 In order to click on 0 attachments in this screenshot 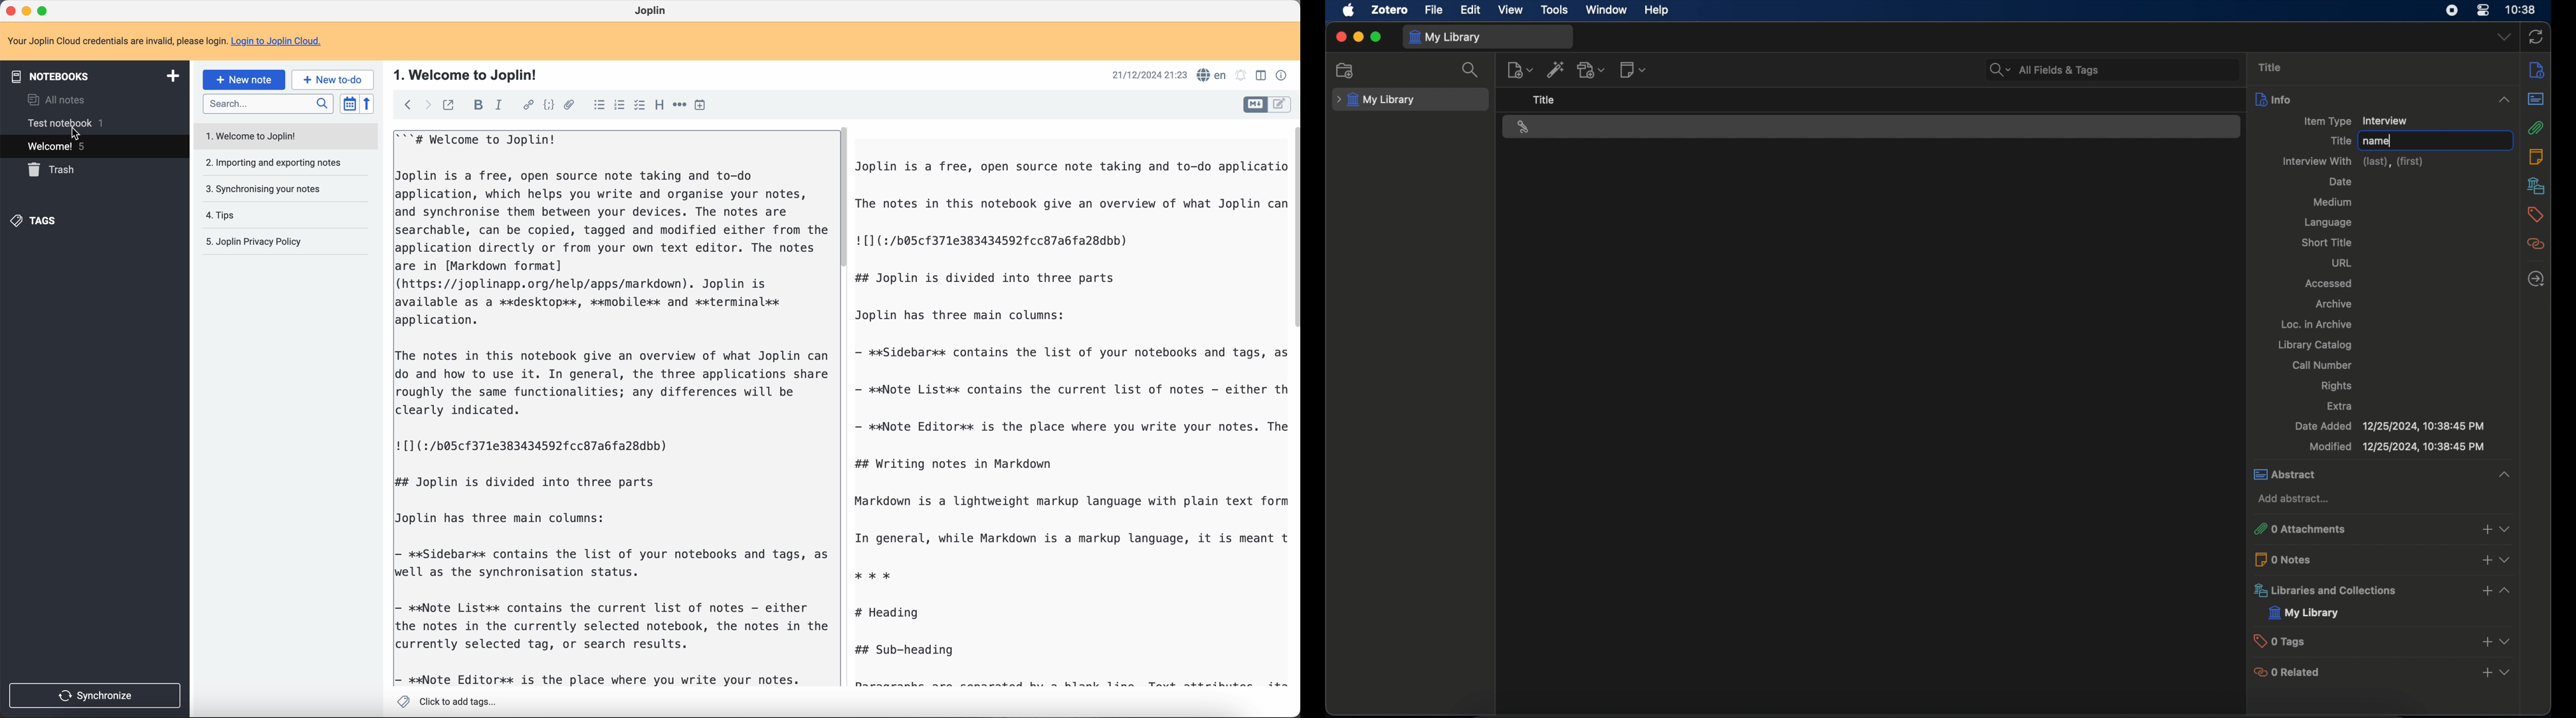, I will do `click(2301, 529)`.